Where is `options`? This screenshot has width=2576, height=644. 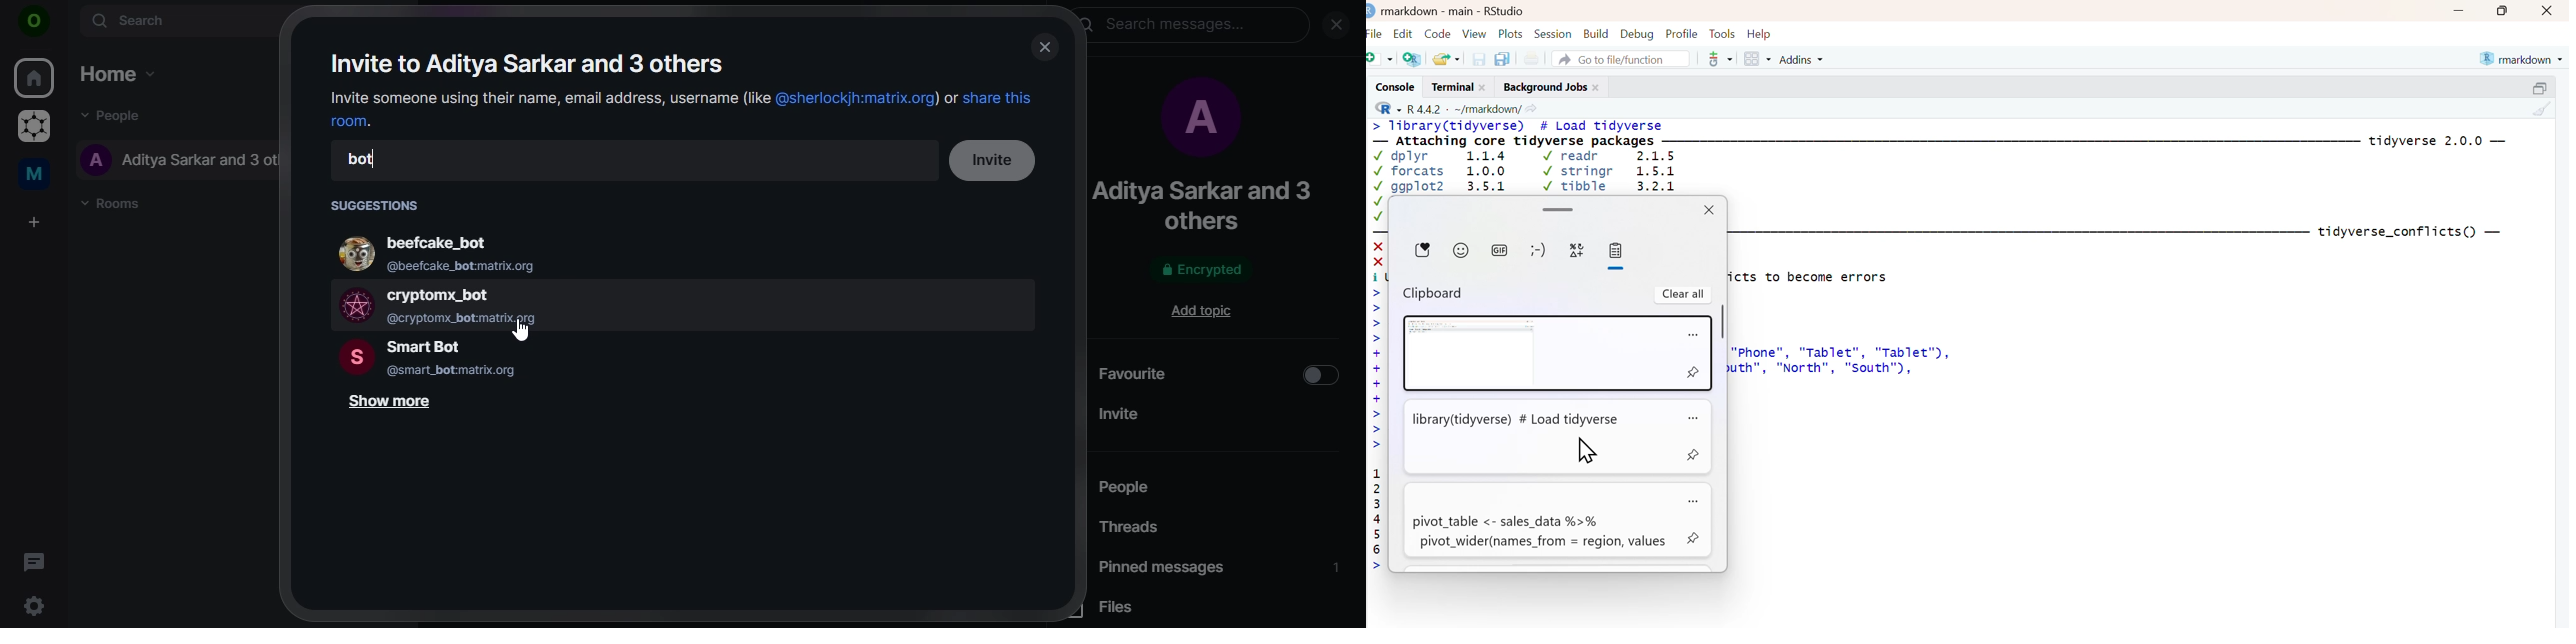
options is located at coordinates (1695, 332).